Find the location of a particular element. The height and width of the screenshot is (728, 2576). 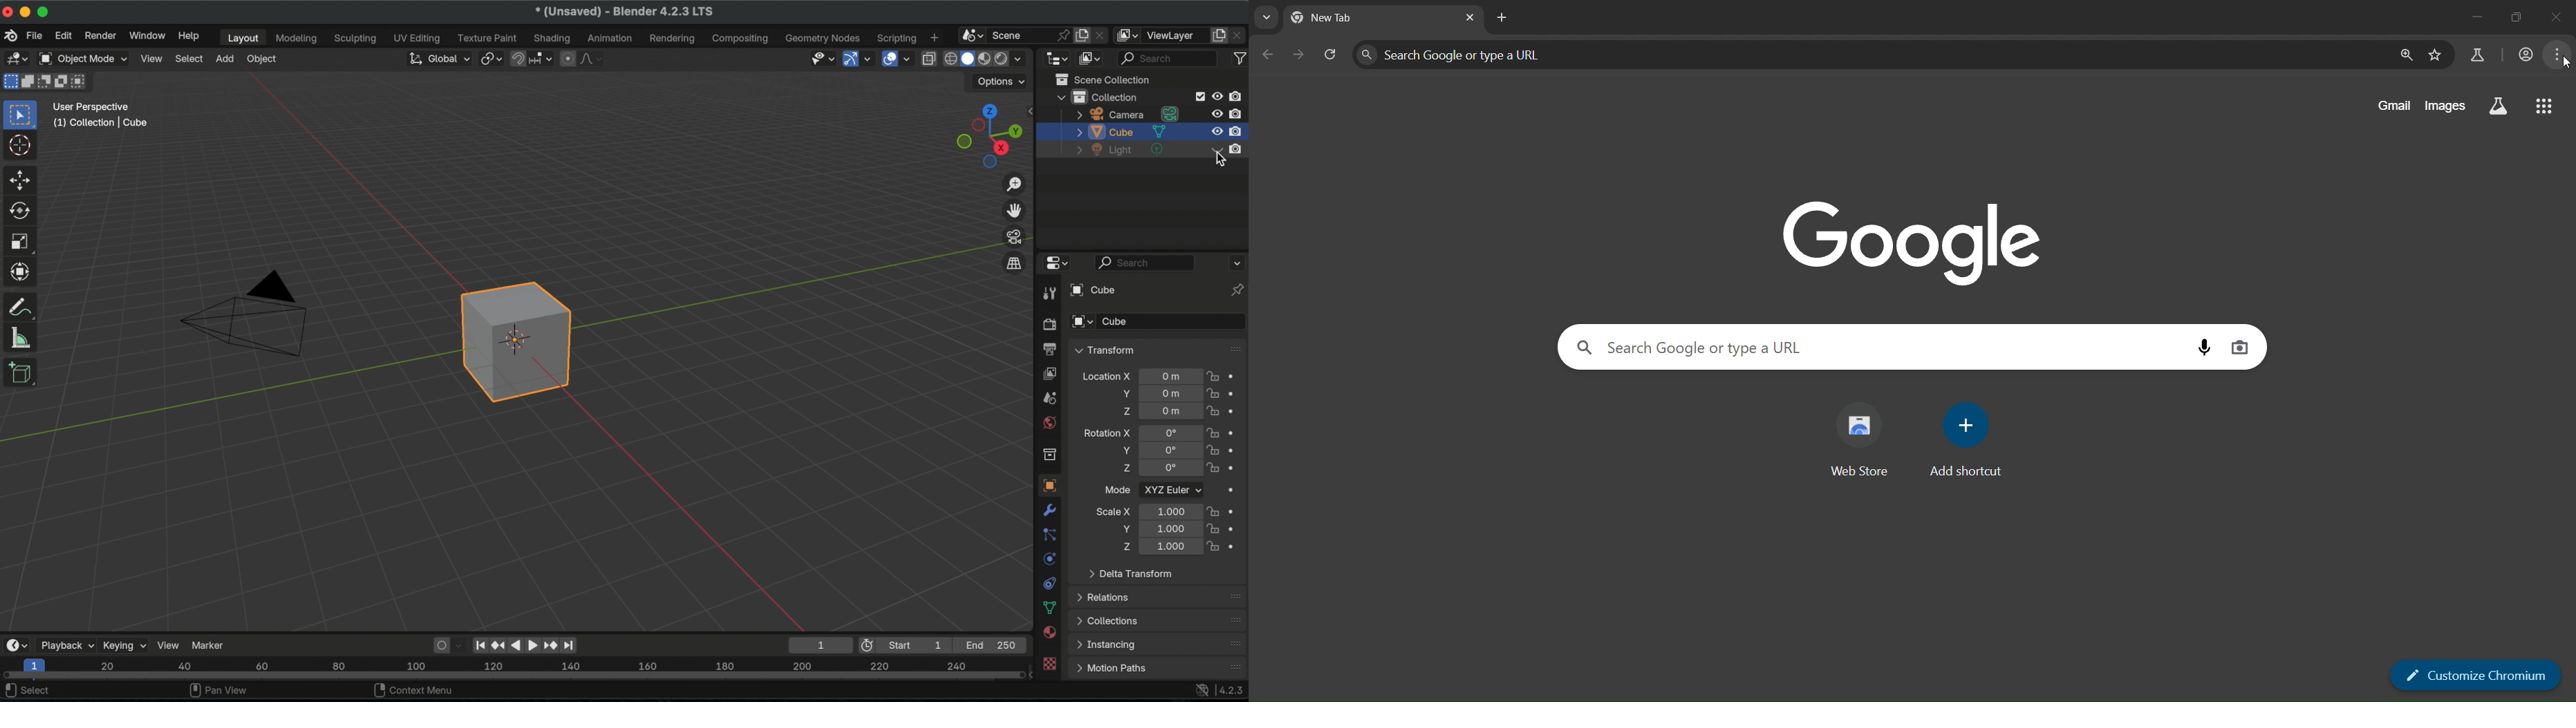

search is located at coordinates (1160, 59).